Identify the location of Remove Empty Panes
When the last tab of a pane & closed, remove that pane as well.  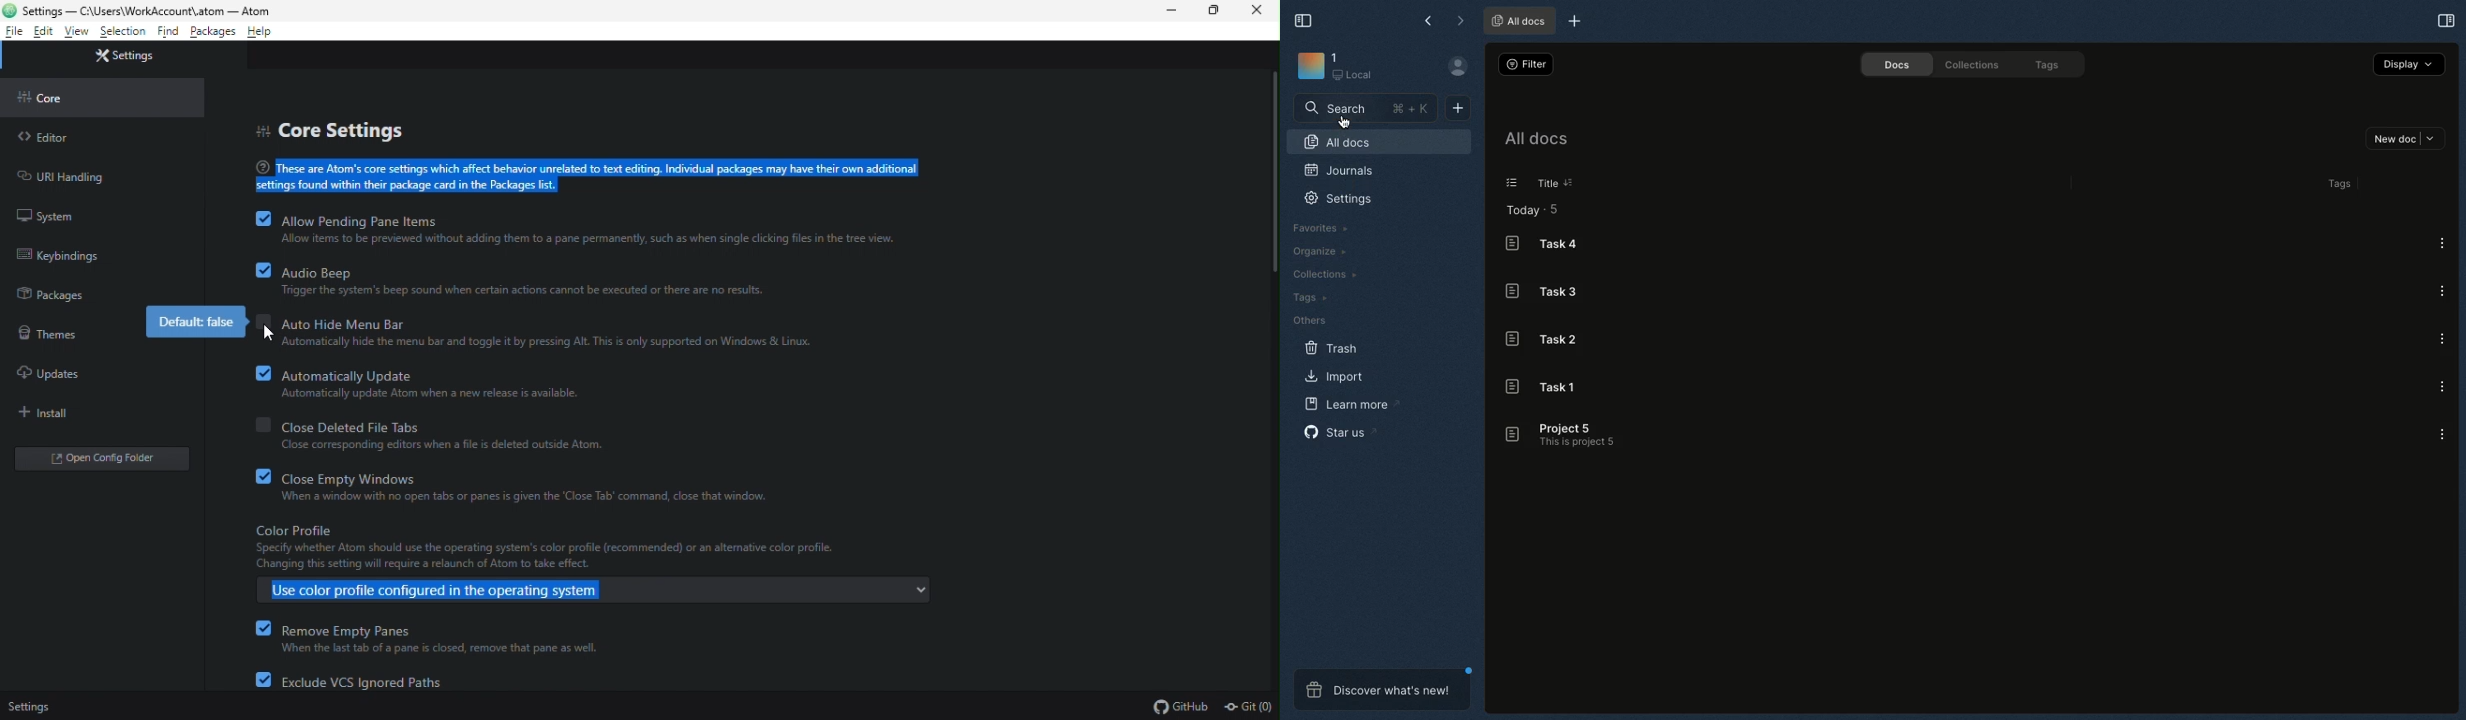
(512, 638).